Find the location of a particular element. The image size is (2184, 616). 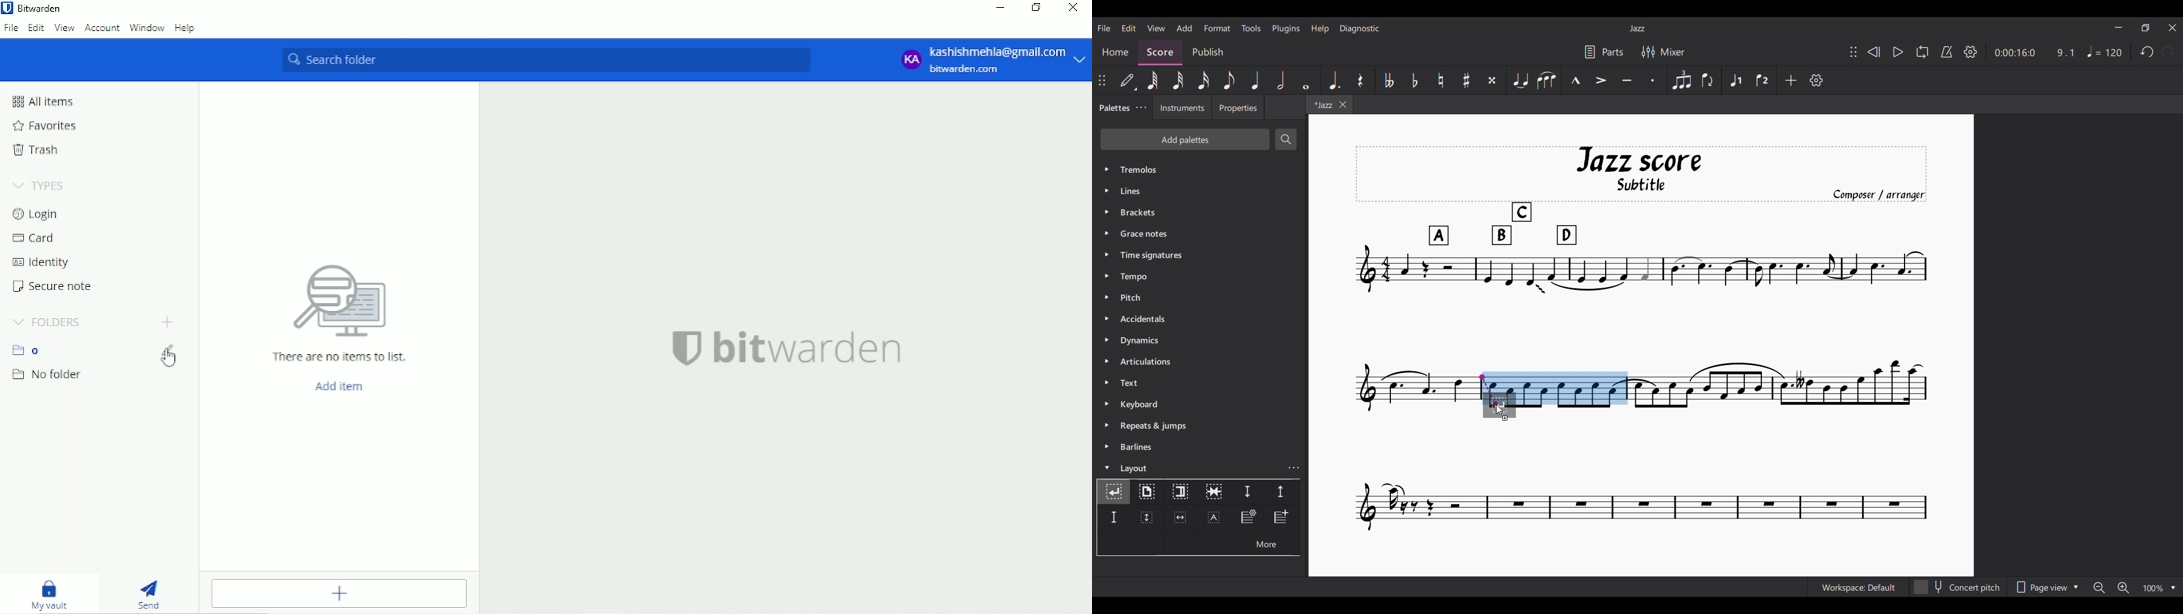

Toggle double flat is located at coordinates (1388, 80).